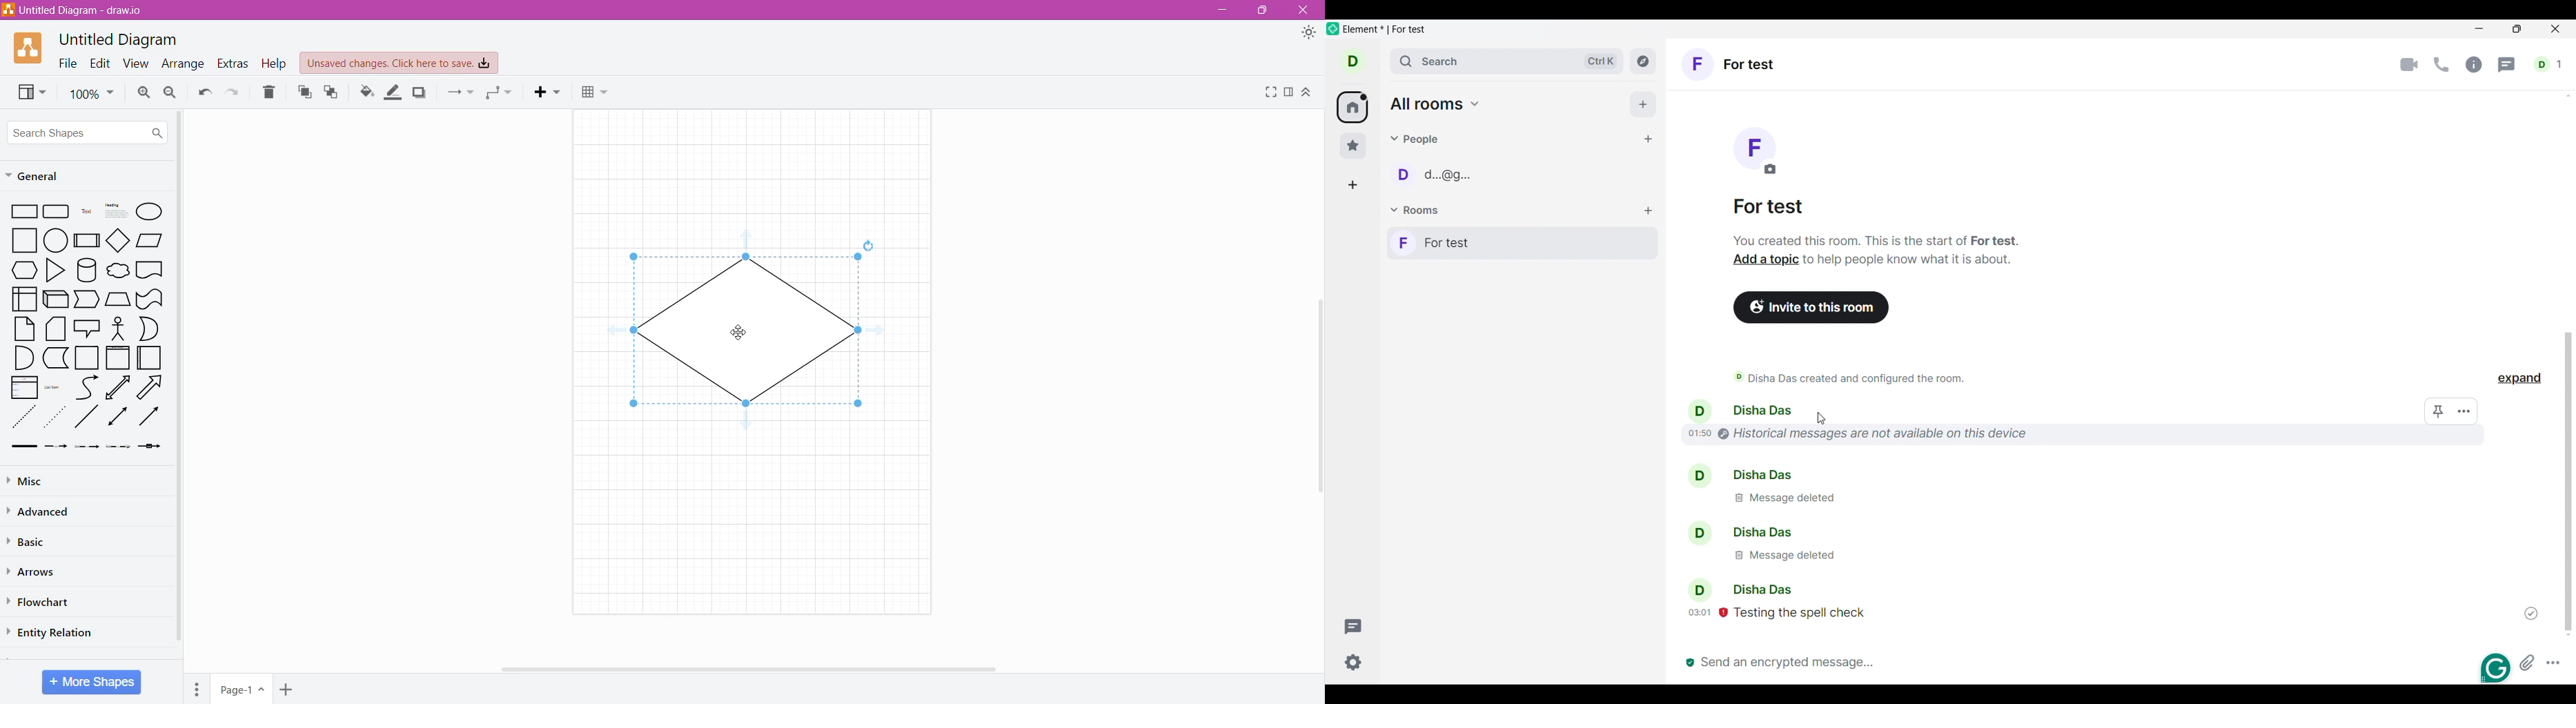 The image size is (2576, 728). Describe the element at coordinates (170, 92) in the screenshot. I see `Zoom Out` at that location.